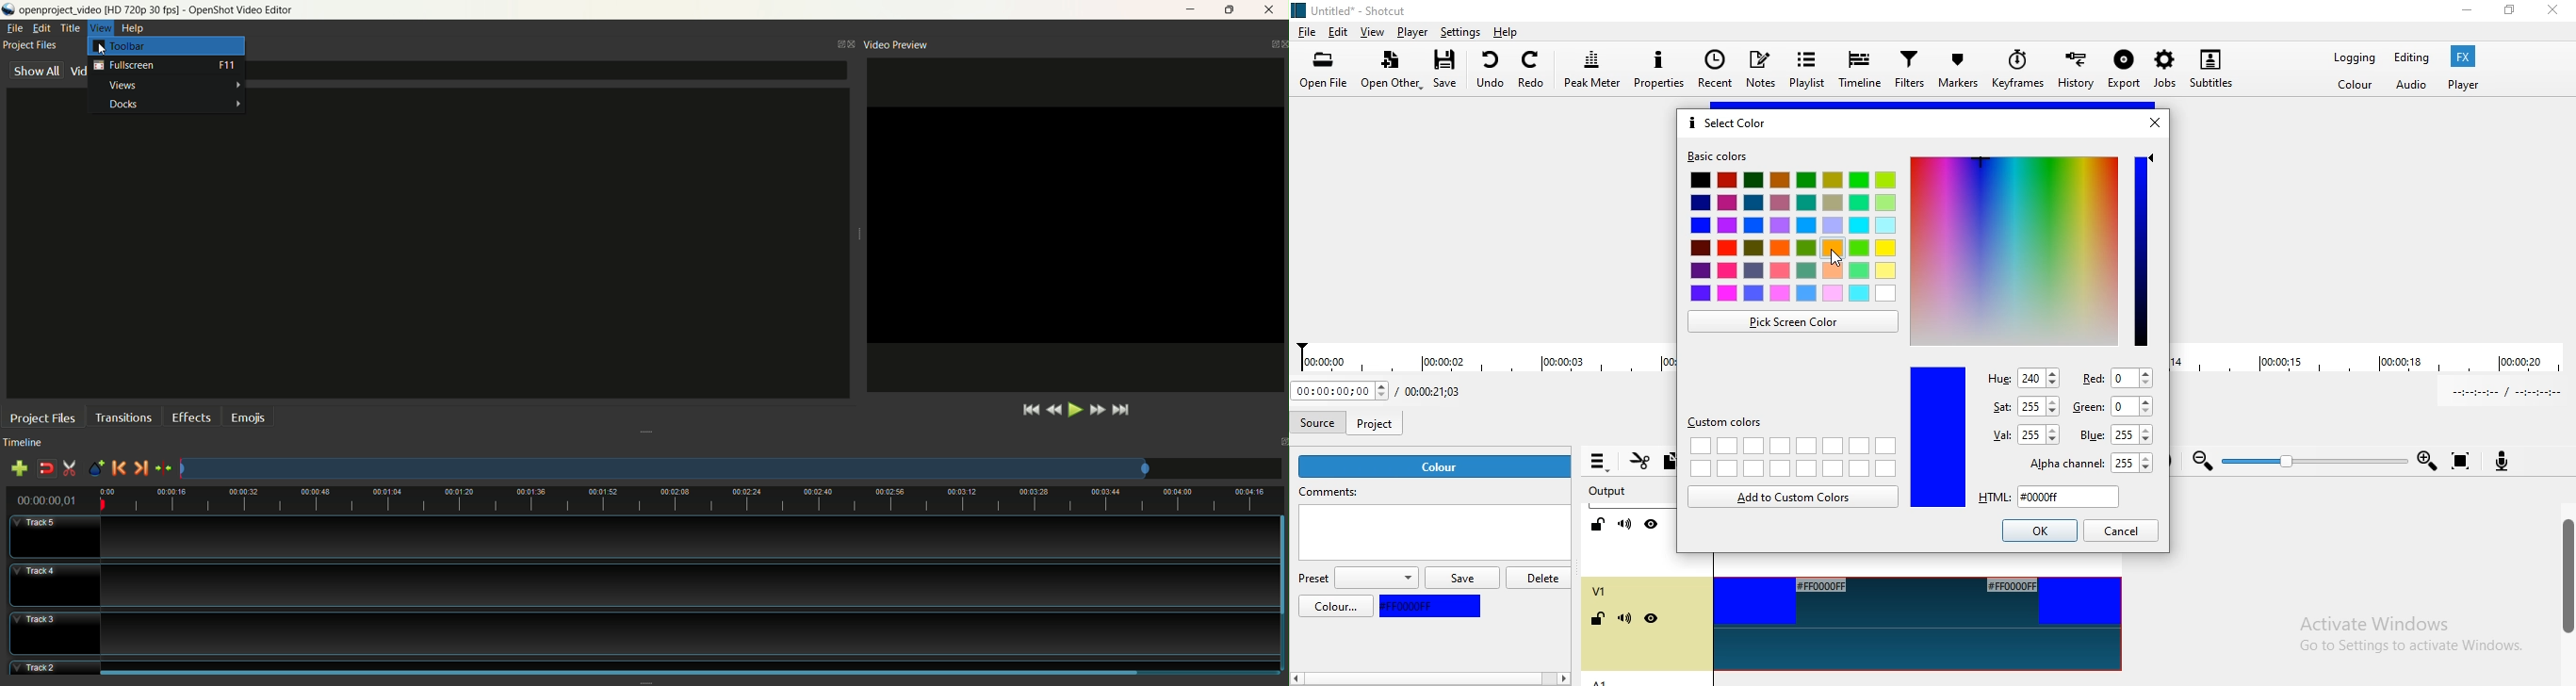 Image resolution: width=2576 pixels, height=700 pixels. What do you see at coordinates (2566, 580) in the screenshot?
I see `scroll bar` at bounding box center [2566, 580].